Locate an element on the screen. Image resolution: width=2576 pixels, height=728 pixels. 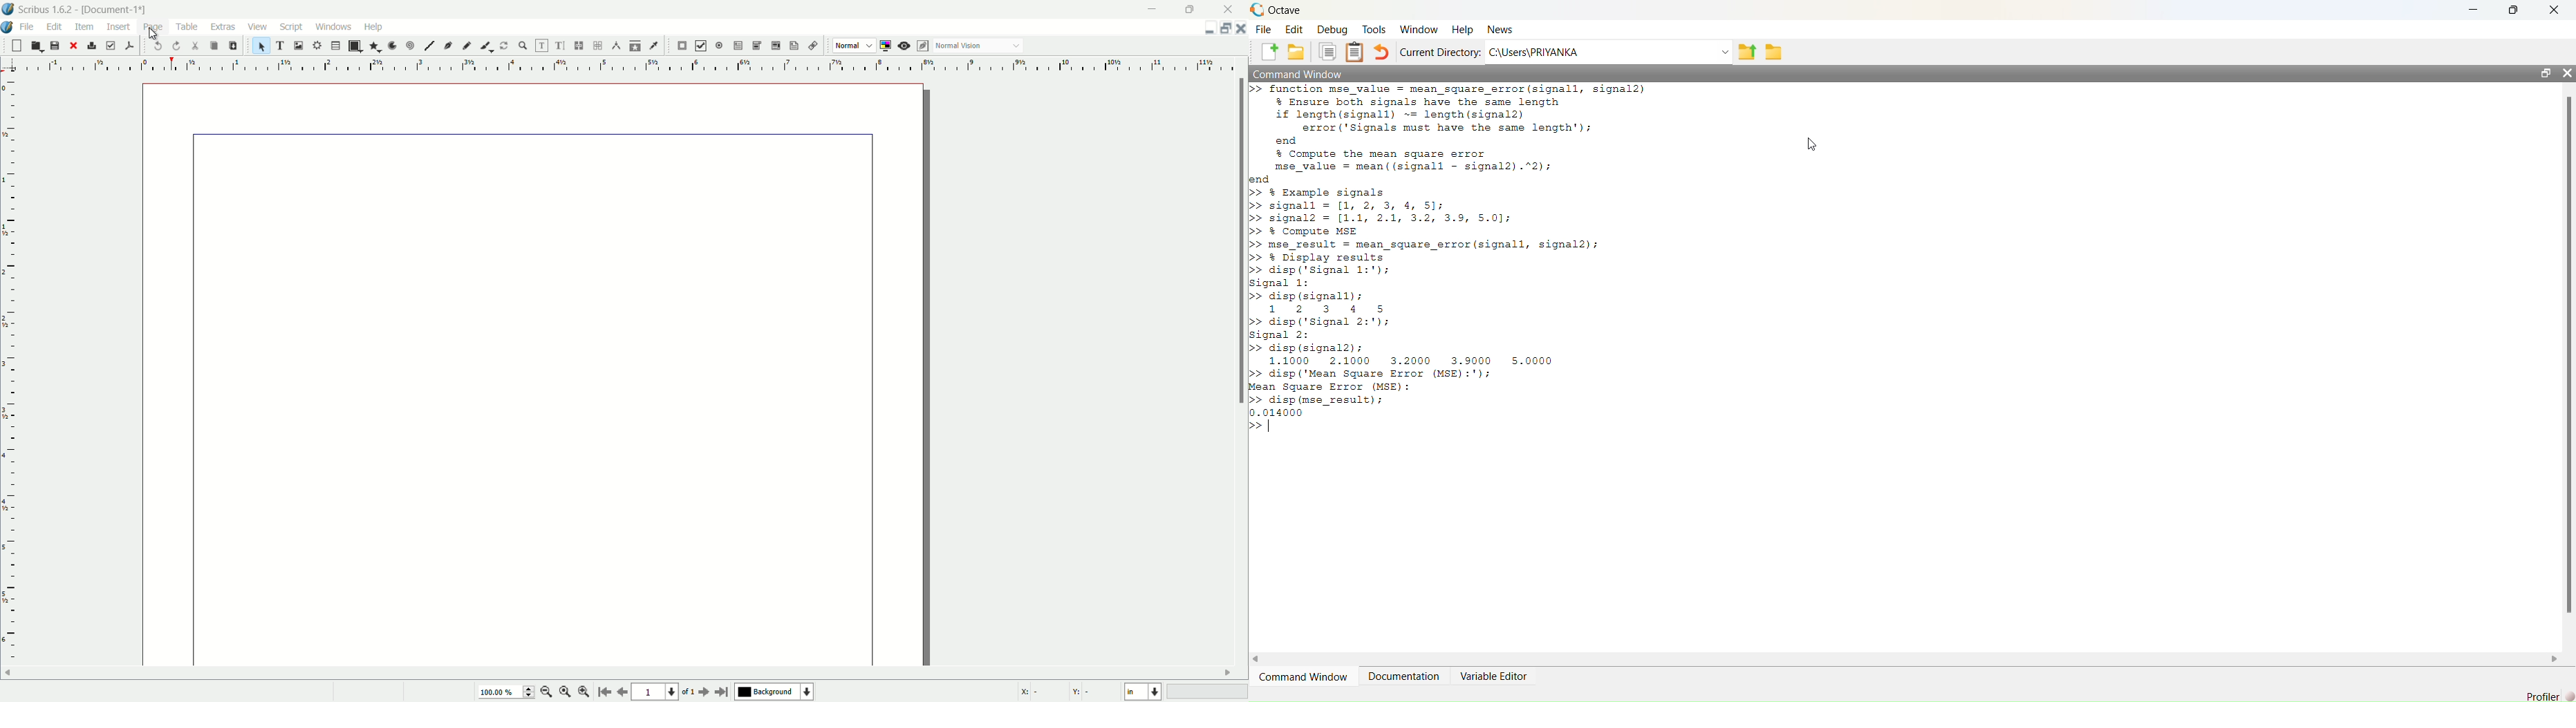
change layout is located at coordinates (1223, 28).